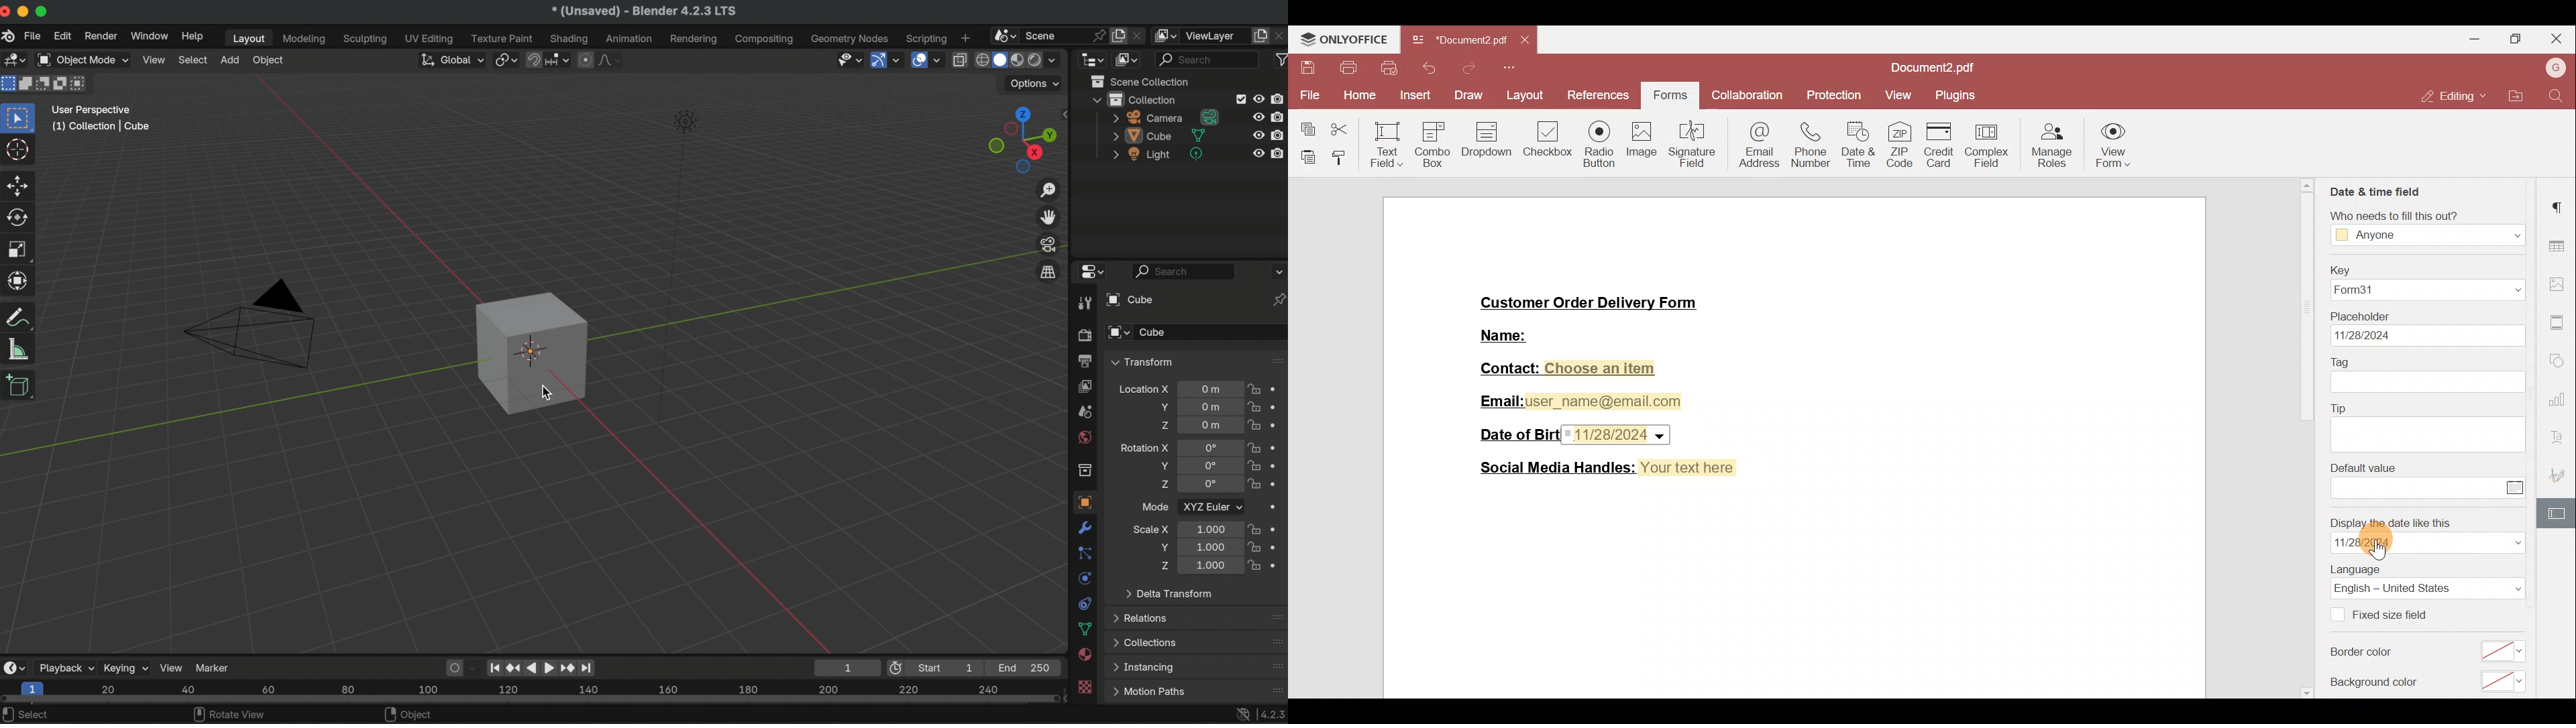 This screenshot has height=728, width=2576. What do you see at coordinates (1144, 446) in the screenshot?
I see `rotation X` at bounding box center [1144, 446].